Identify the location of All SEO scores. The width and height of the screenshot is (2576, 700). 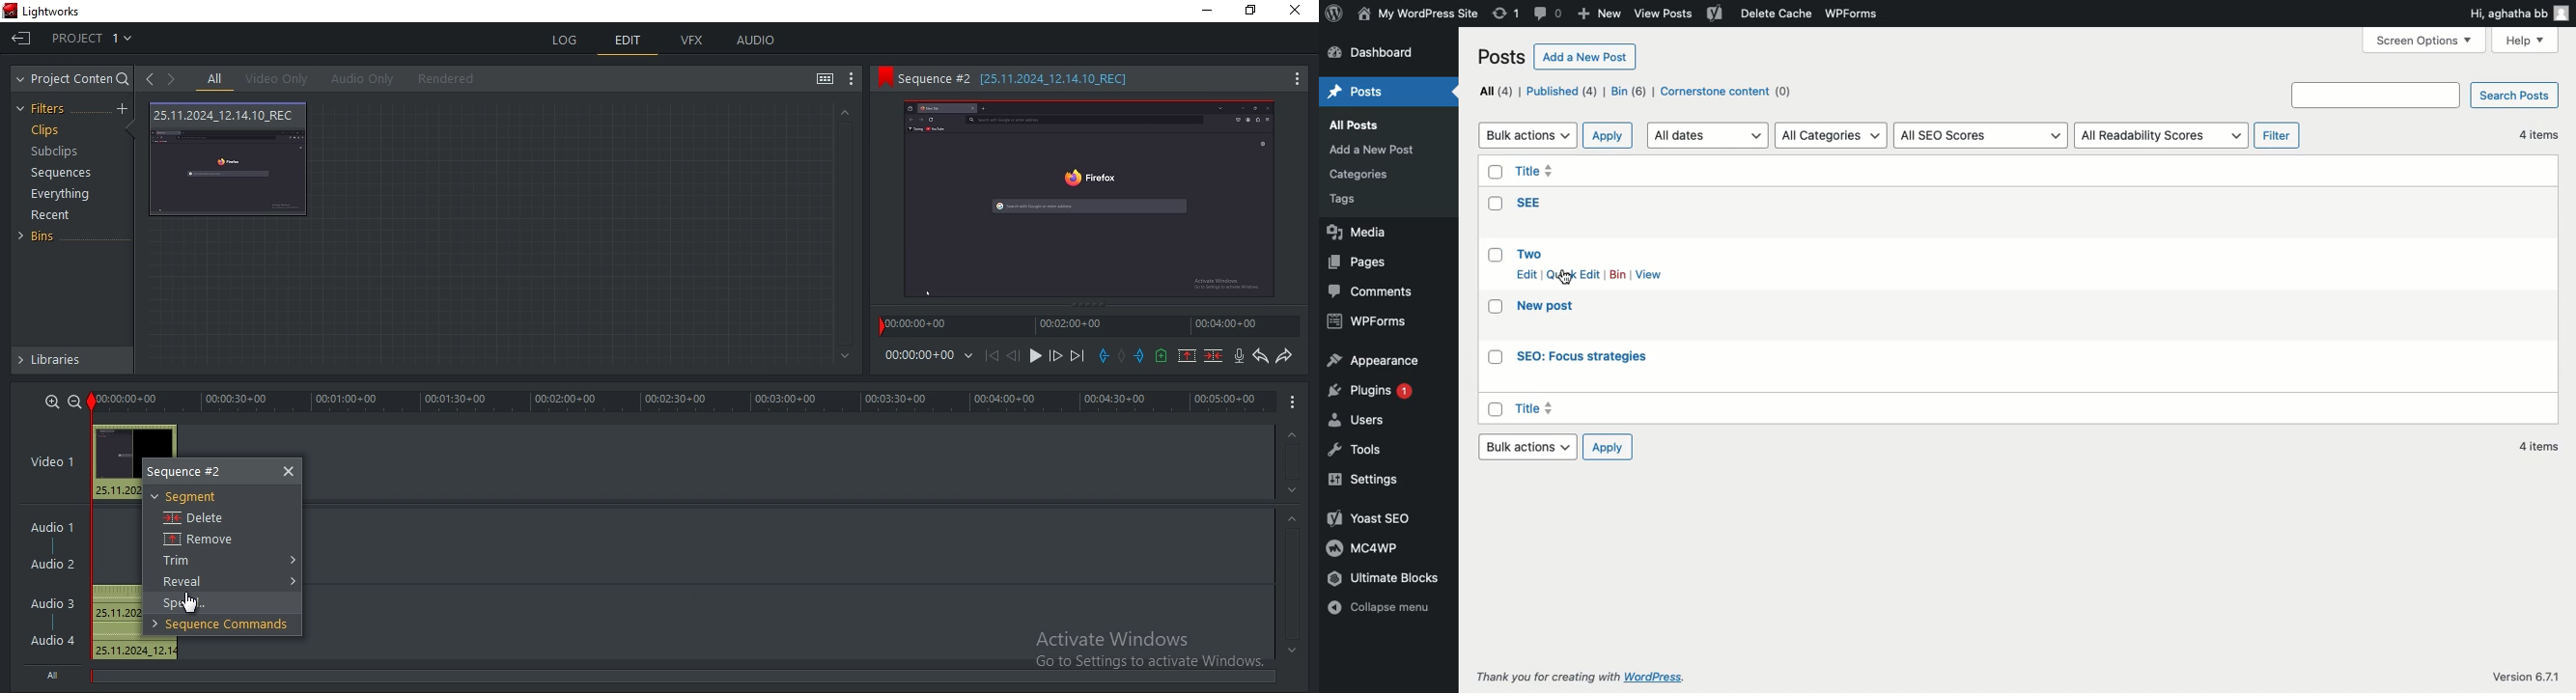
(1981, 135).